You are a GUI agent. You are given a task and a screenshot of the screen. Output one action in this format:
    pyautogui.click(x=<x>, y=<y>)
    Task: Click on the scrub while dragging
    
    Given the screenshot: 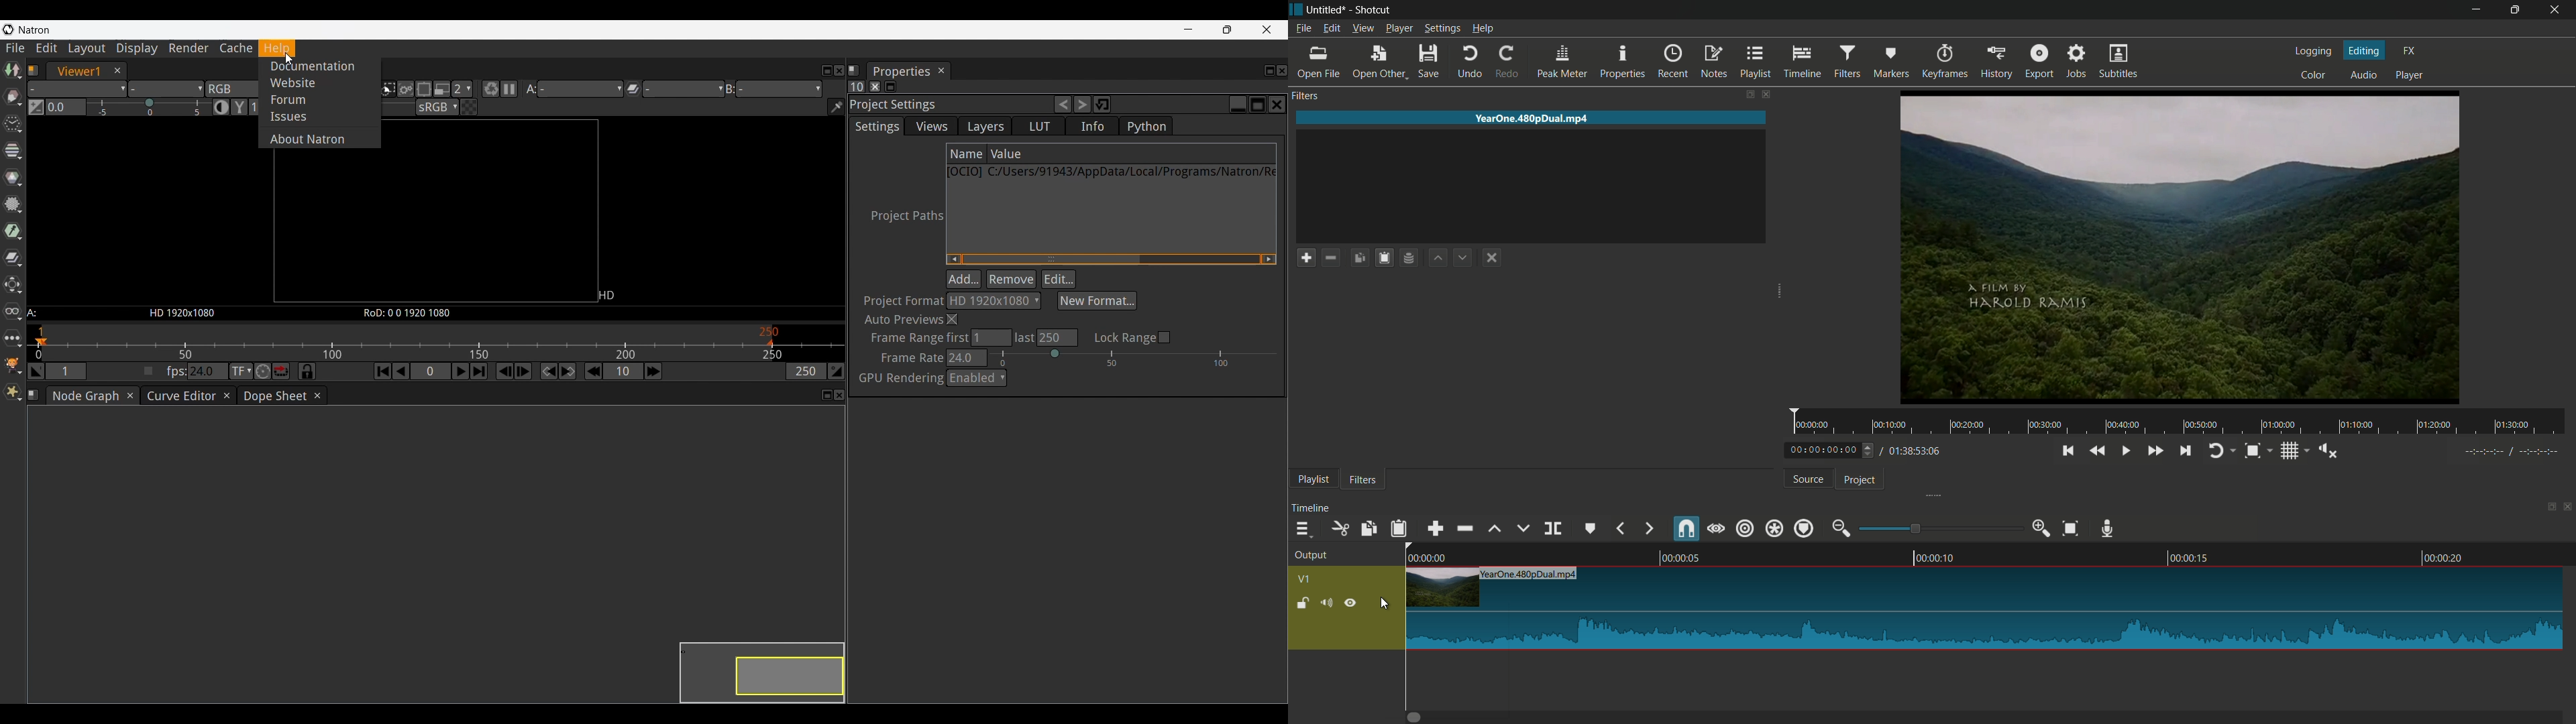 What is the action you would take?
    pyautogui.click(x=1717, y=529)
    